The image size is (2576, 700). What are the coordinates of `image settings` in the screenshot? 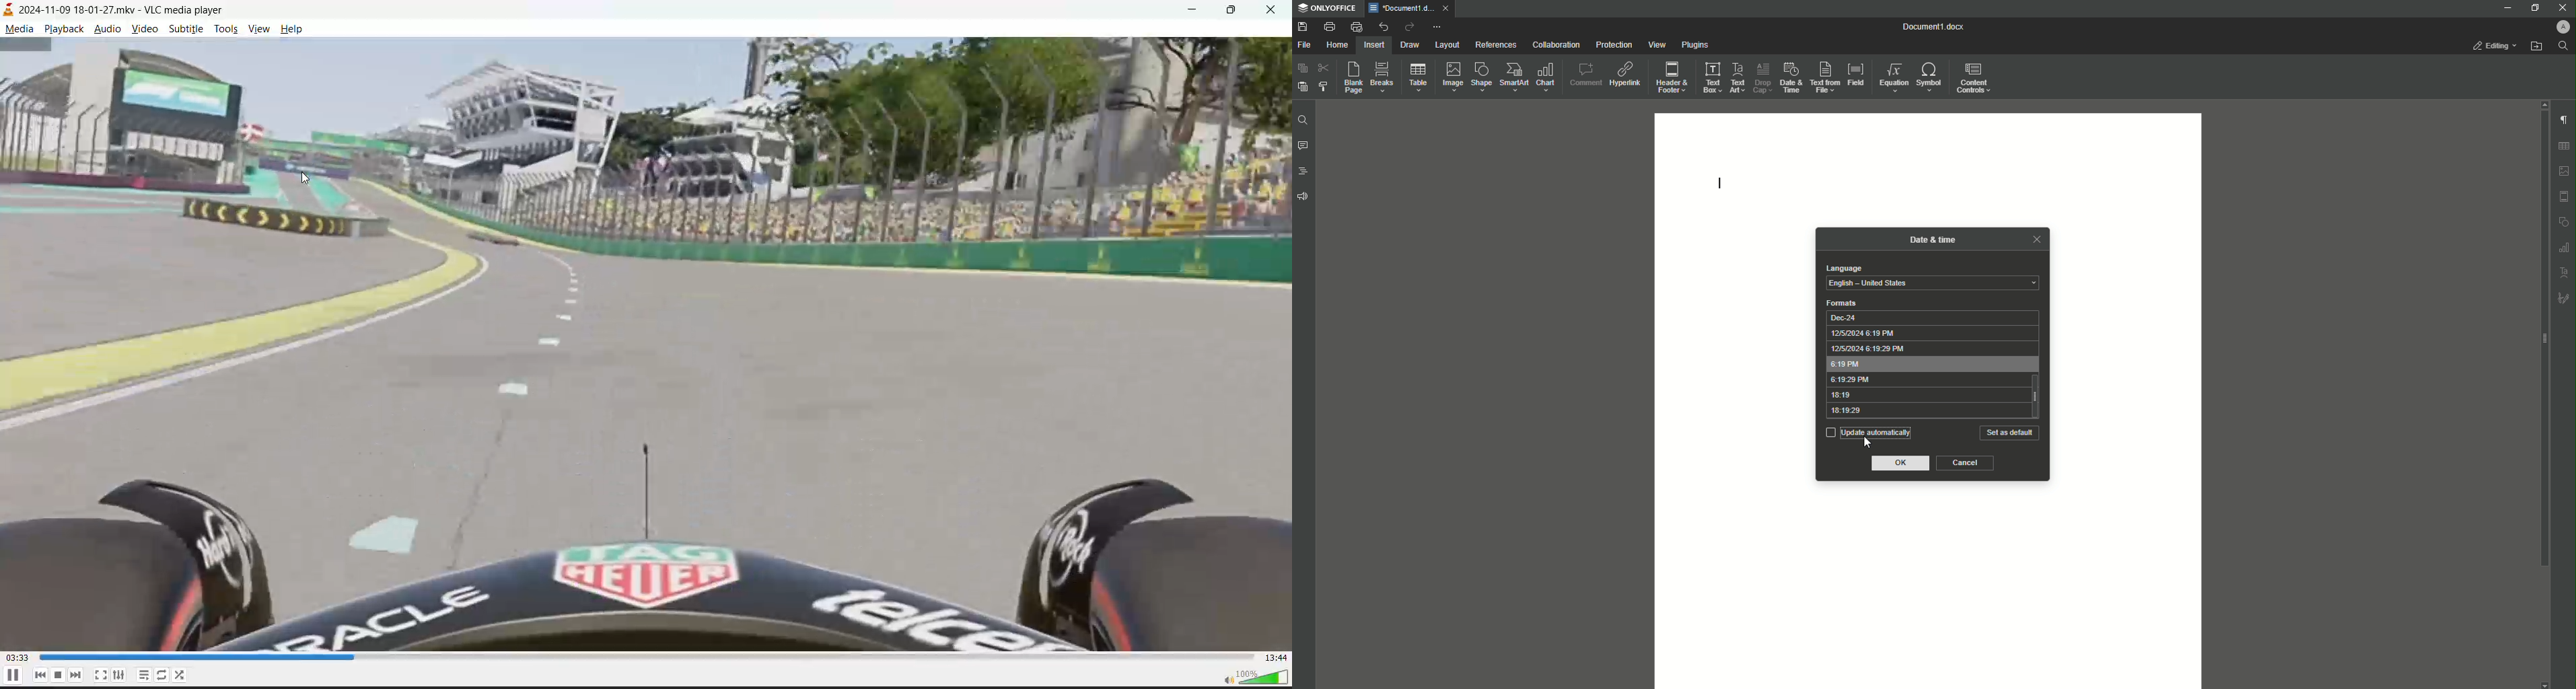 It's located at (2565, 171).